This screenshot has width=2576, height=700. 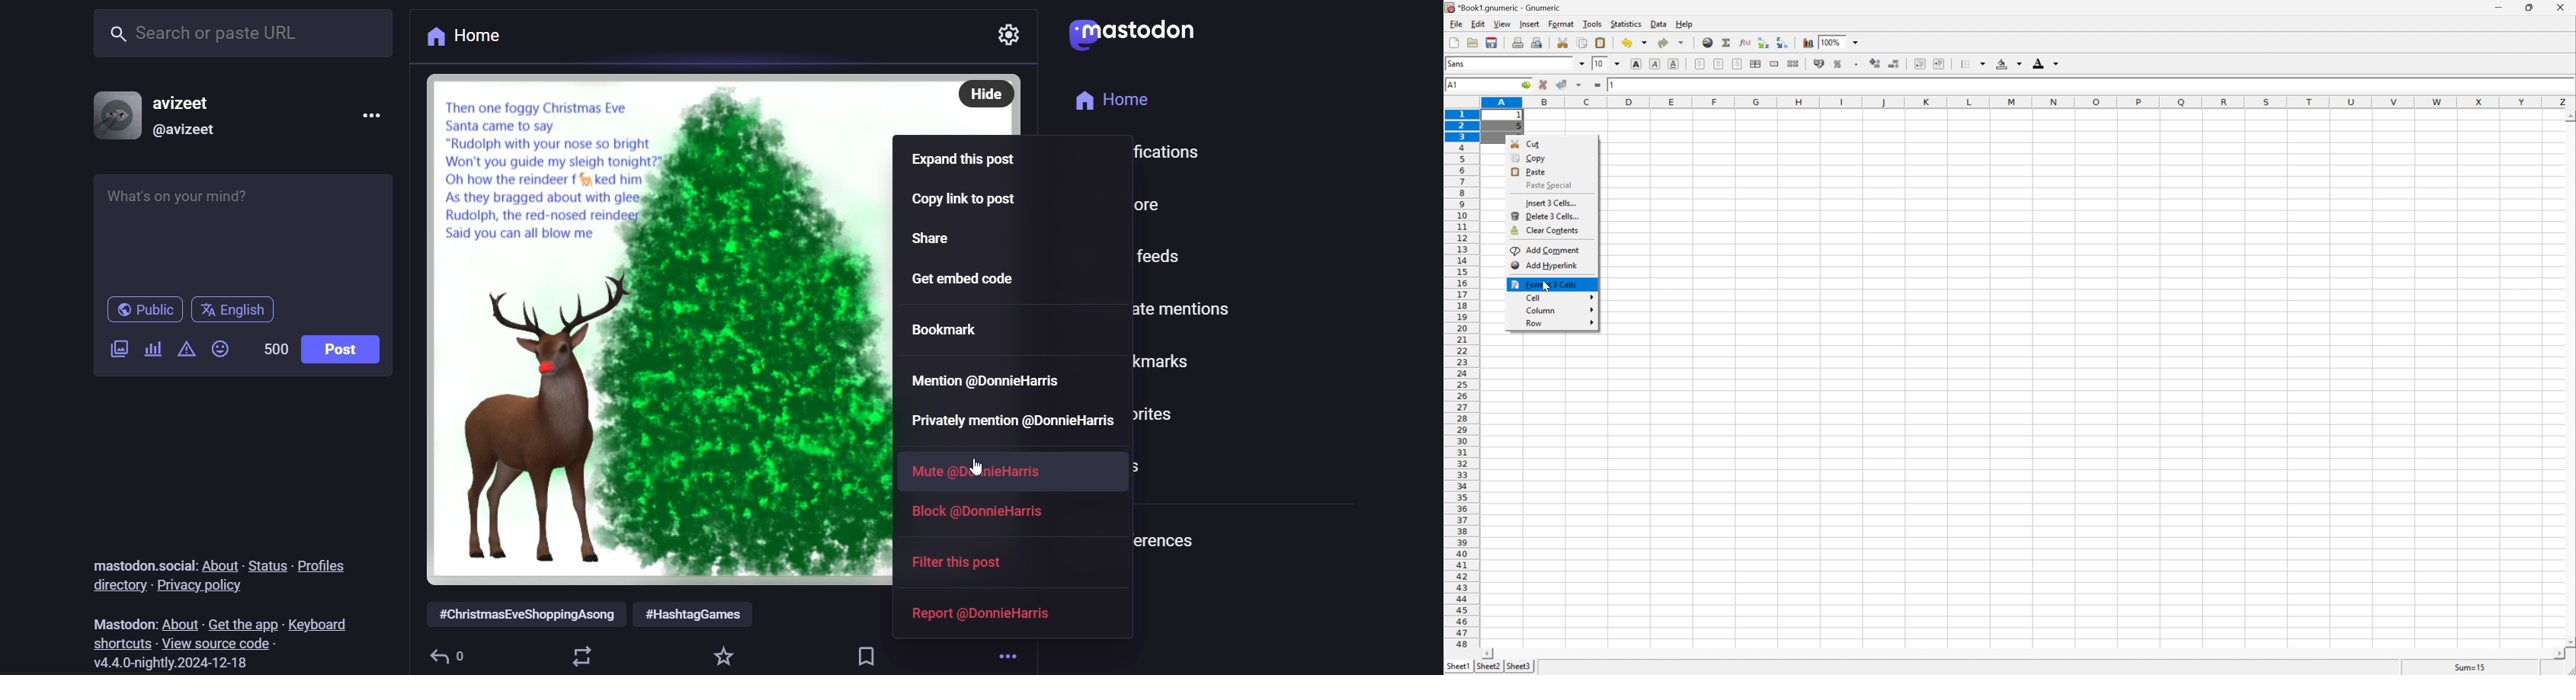 What do you see at coordinates (1488, 669) in the screenshot?
I see `sheet2` at bounding box center [1488, 669].